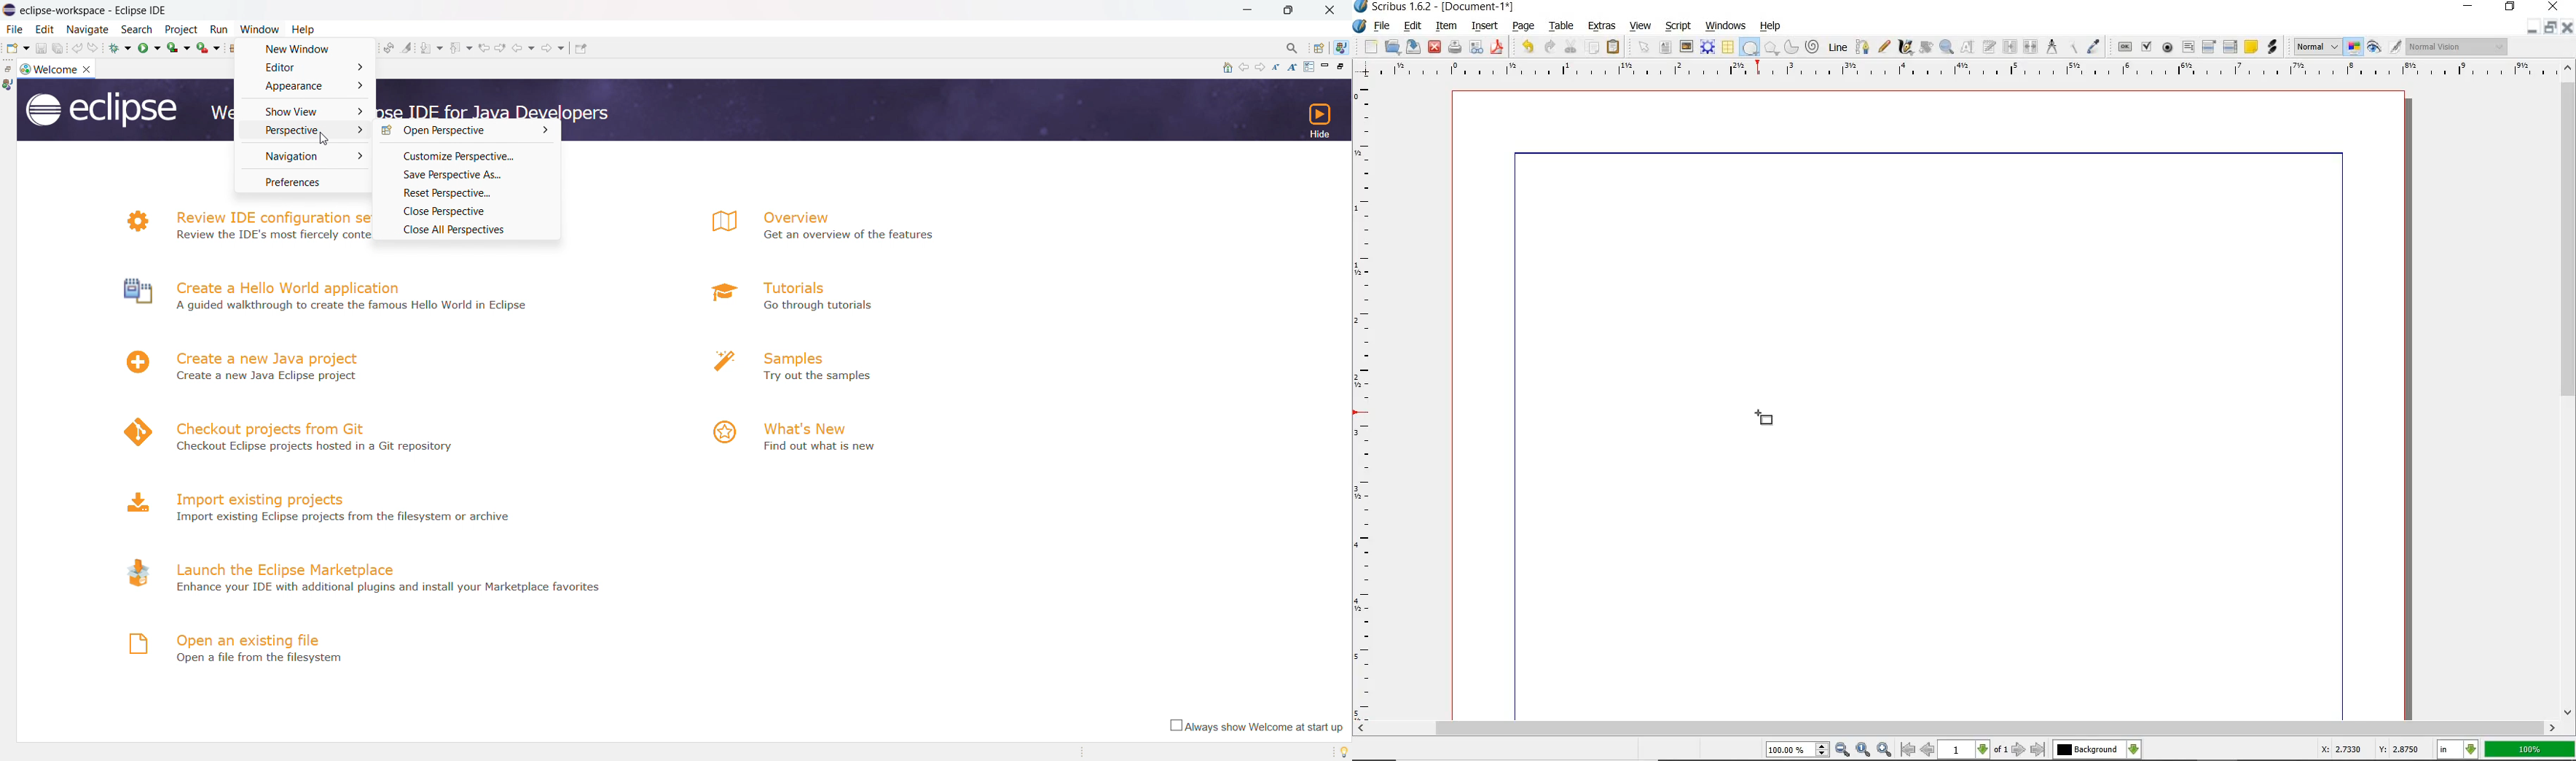 The height and width of the screenshot is (784, 2576). What do you see at coordinates (1727, 47) in the screenshot?
I see `TABLE` at bounding box center [1727, 47].